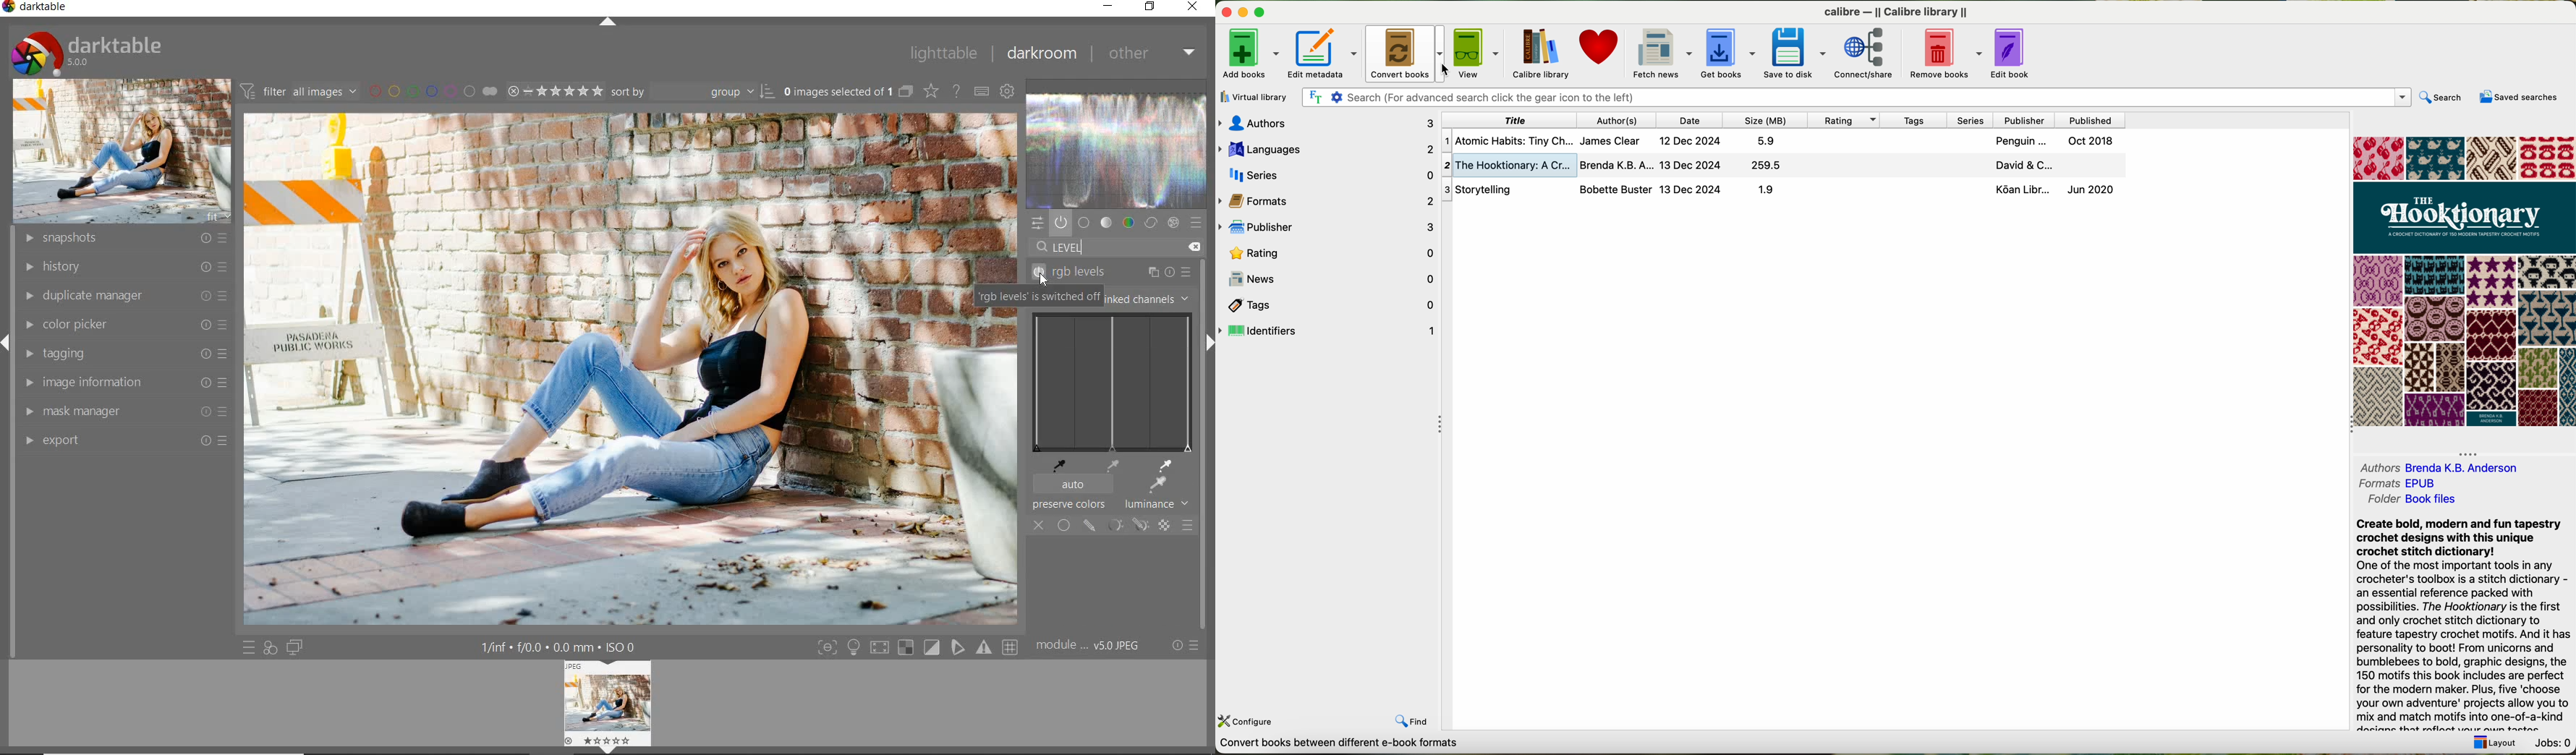  What do you see at coordinates (596, 368) in the screenshot?
I see `selected image` at bounding box center [596, 368].